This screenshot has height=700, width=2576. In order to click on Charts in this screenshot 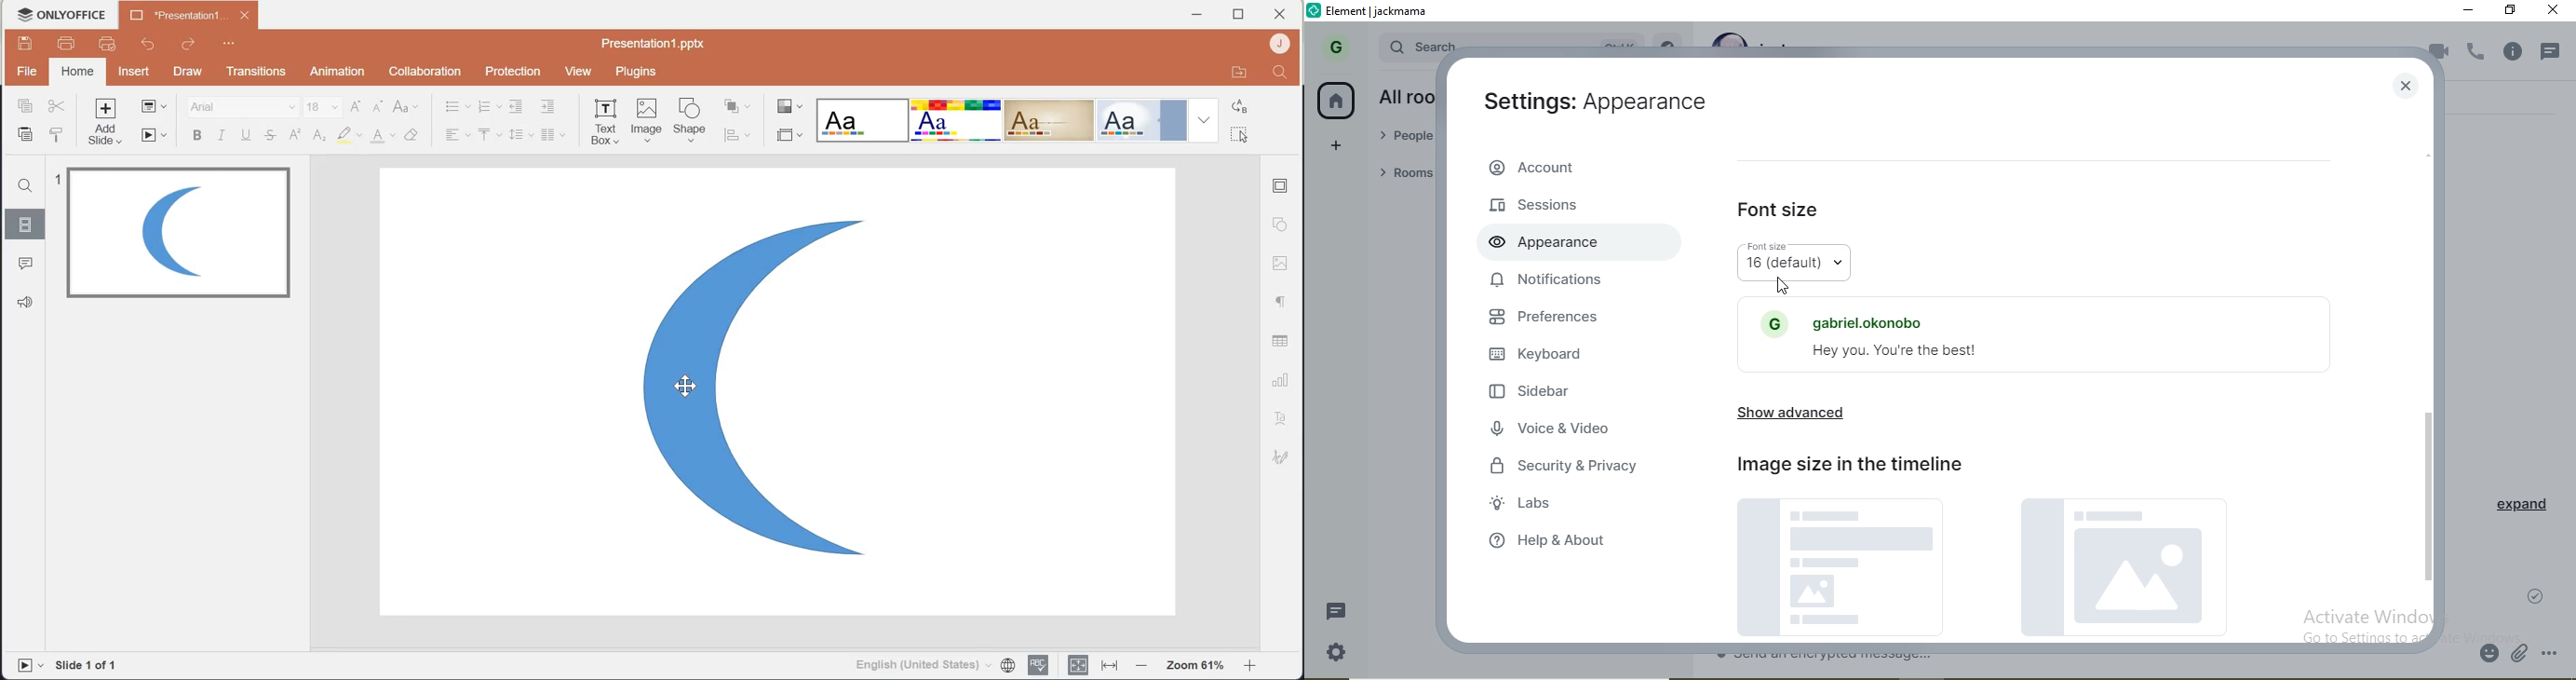, I will do `click(1282, 378)`.